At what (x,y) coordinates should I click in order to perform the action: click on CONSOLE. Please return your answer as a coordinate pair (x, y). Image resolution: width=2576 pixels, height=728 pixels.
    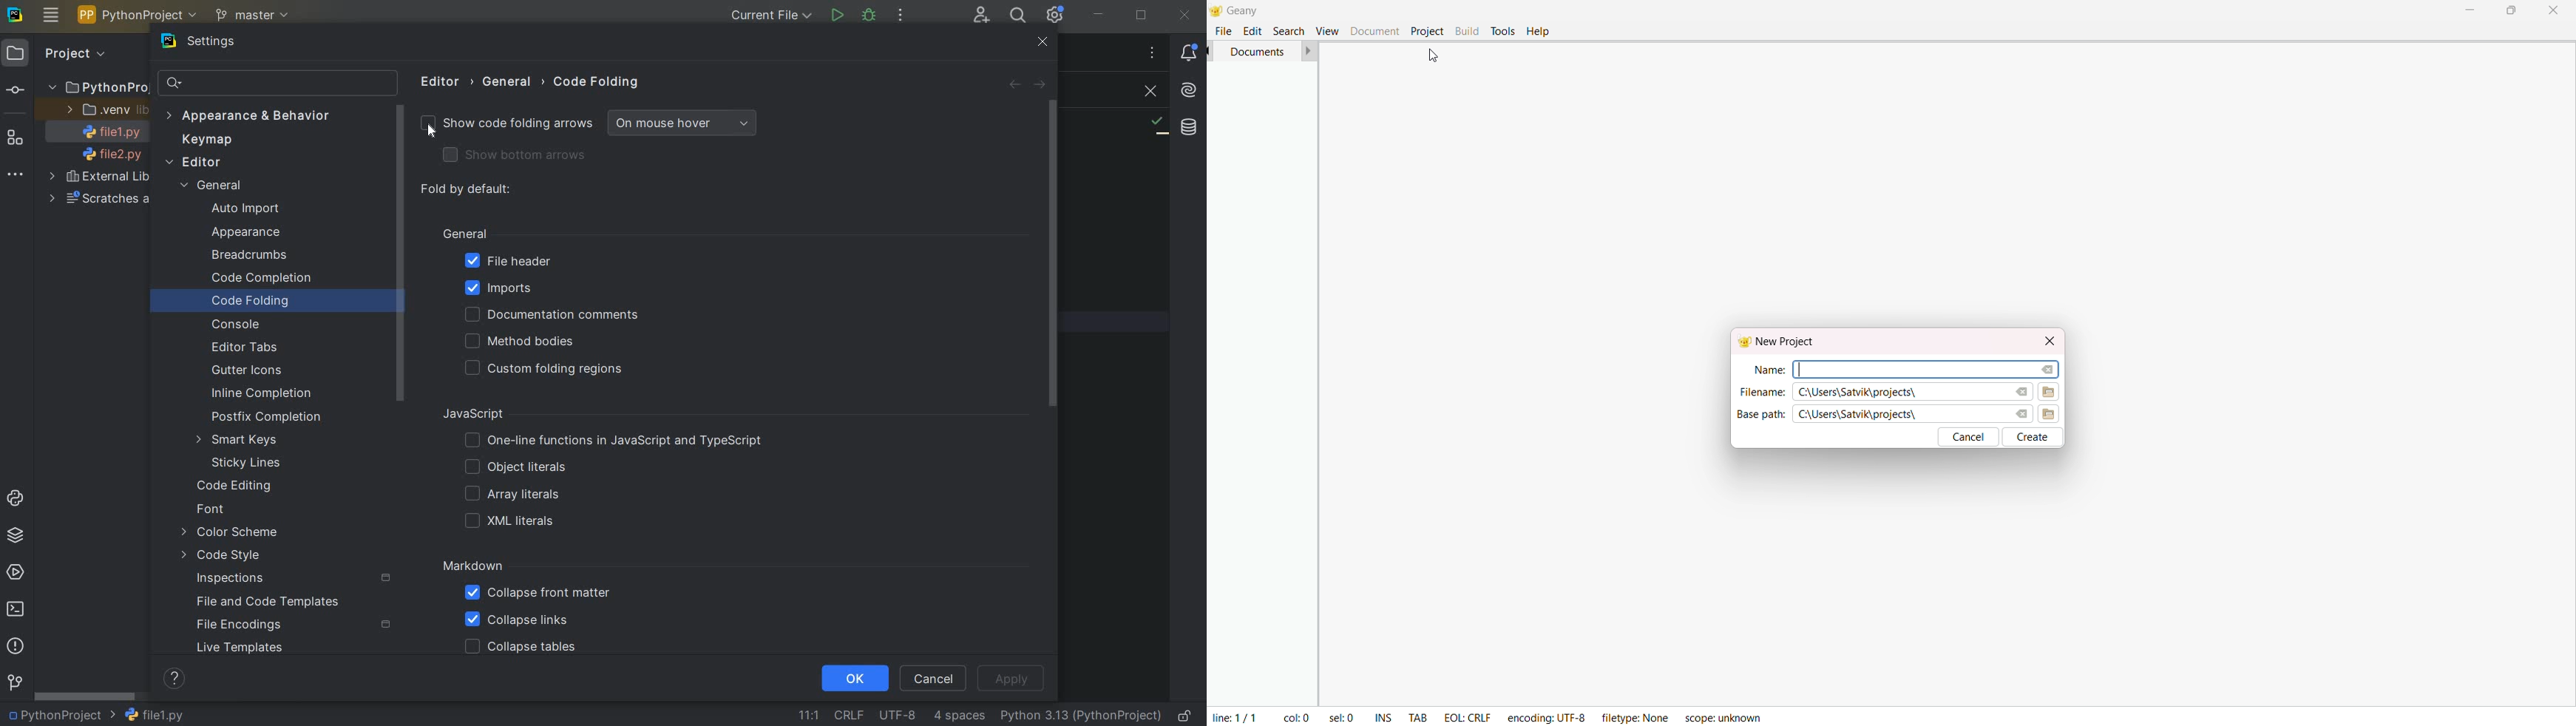
    Looking at the image, I should click on (241, 325).